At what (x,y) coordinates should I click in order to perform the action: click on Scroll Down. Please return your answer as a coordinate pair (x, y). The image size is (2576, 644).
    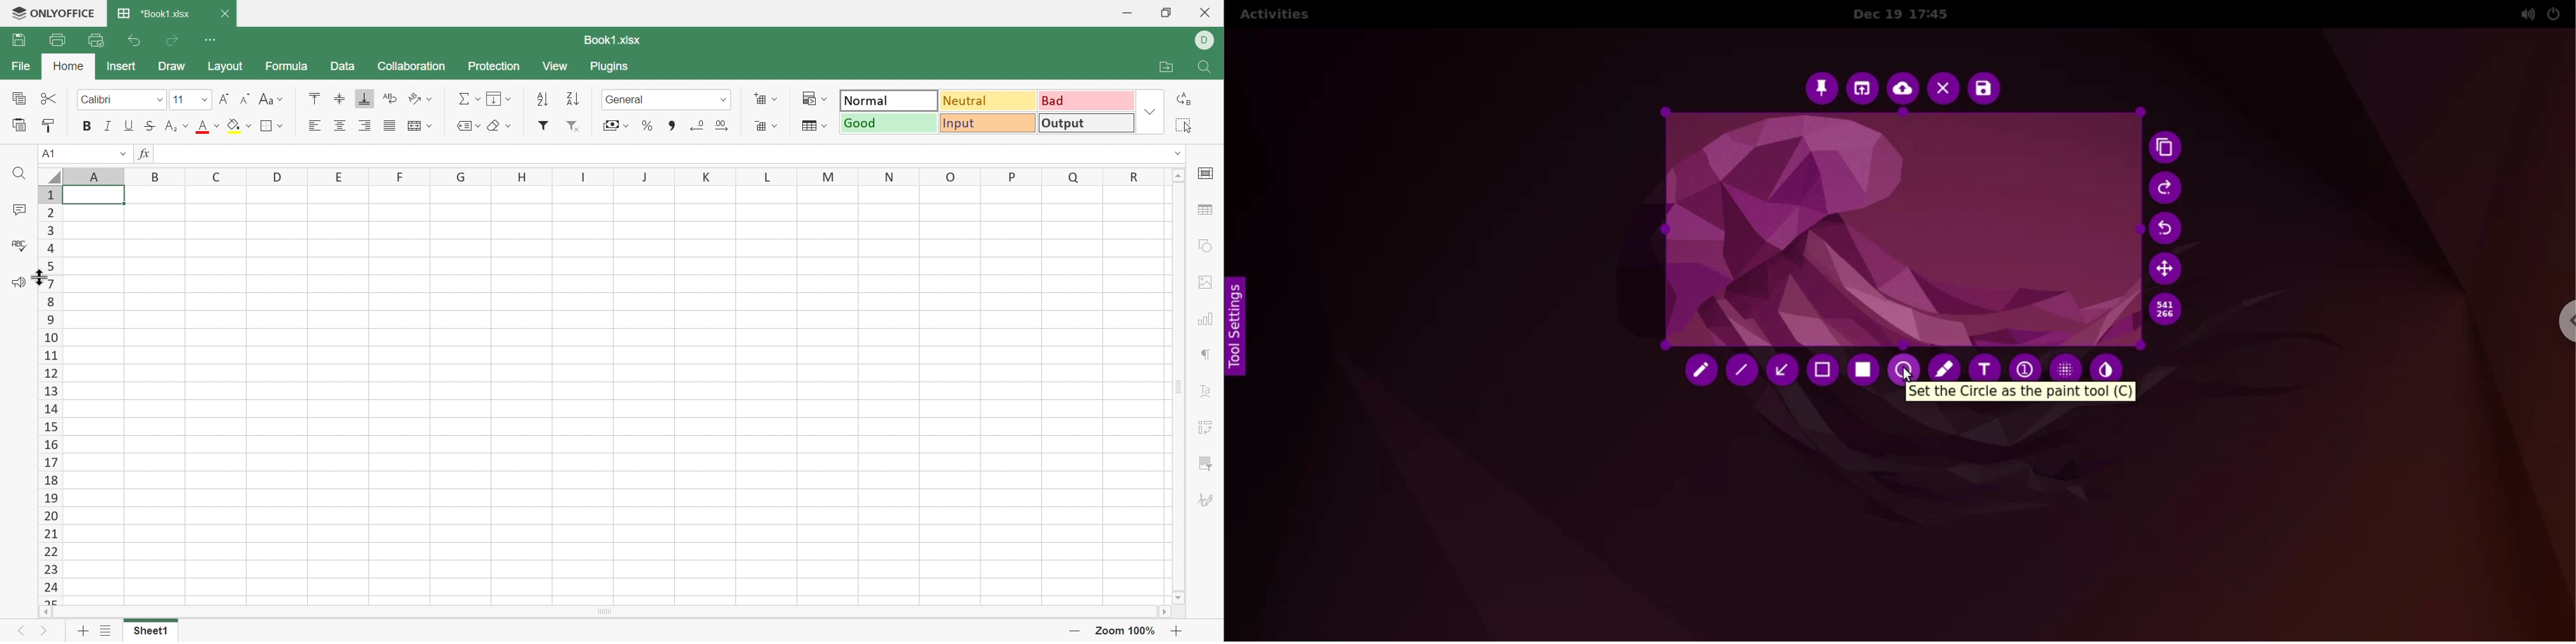
    Looking at the image, I should click on (1181, 599).